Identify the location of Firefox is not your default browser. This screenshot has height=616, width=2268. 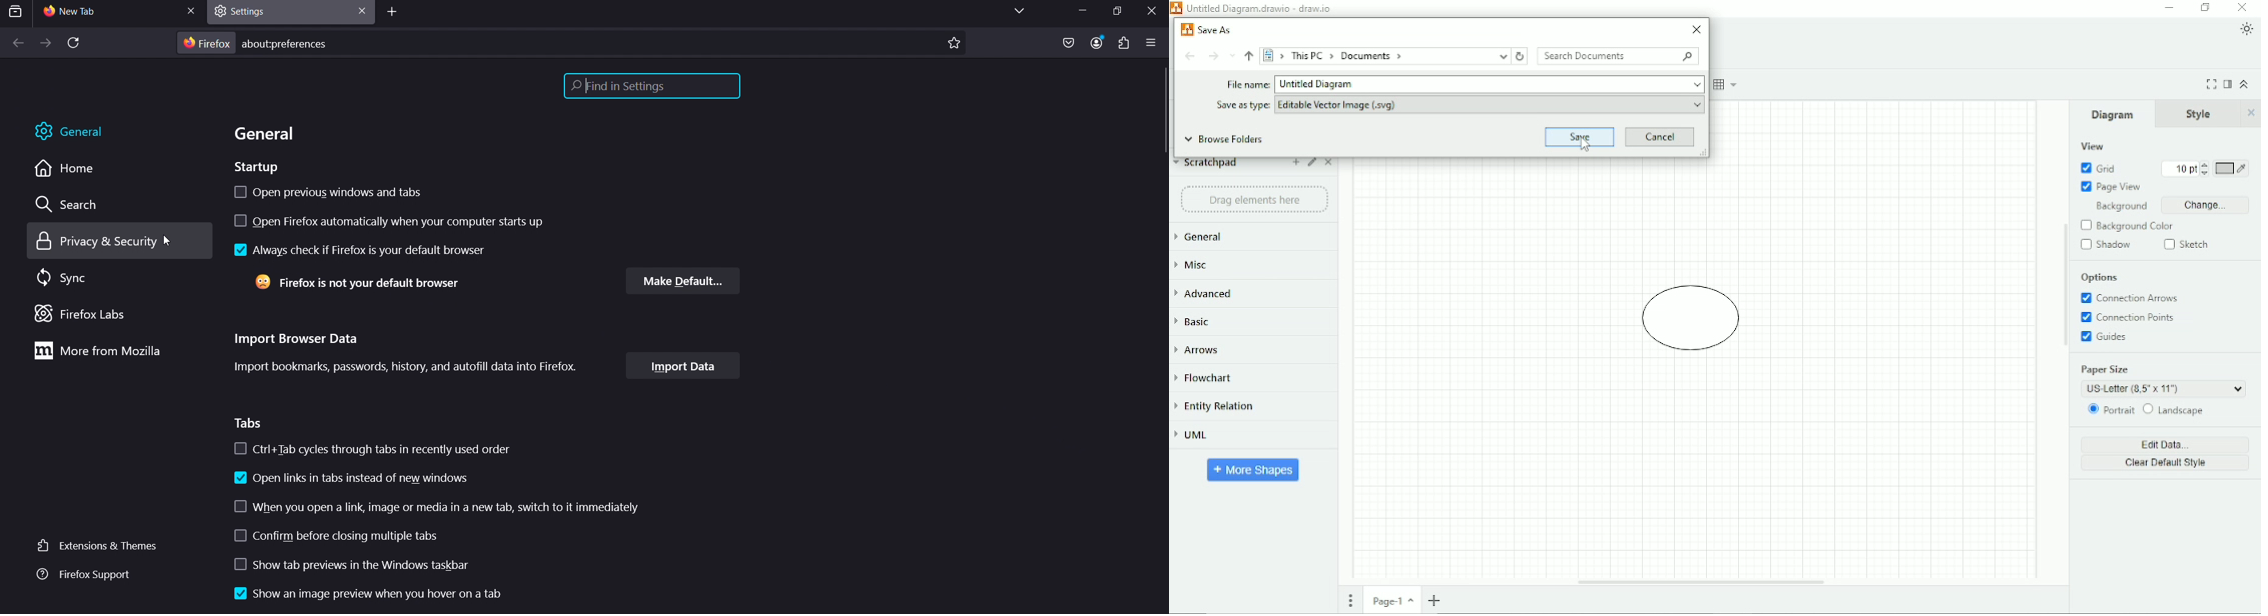
(359, 281).